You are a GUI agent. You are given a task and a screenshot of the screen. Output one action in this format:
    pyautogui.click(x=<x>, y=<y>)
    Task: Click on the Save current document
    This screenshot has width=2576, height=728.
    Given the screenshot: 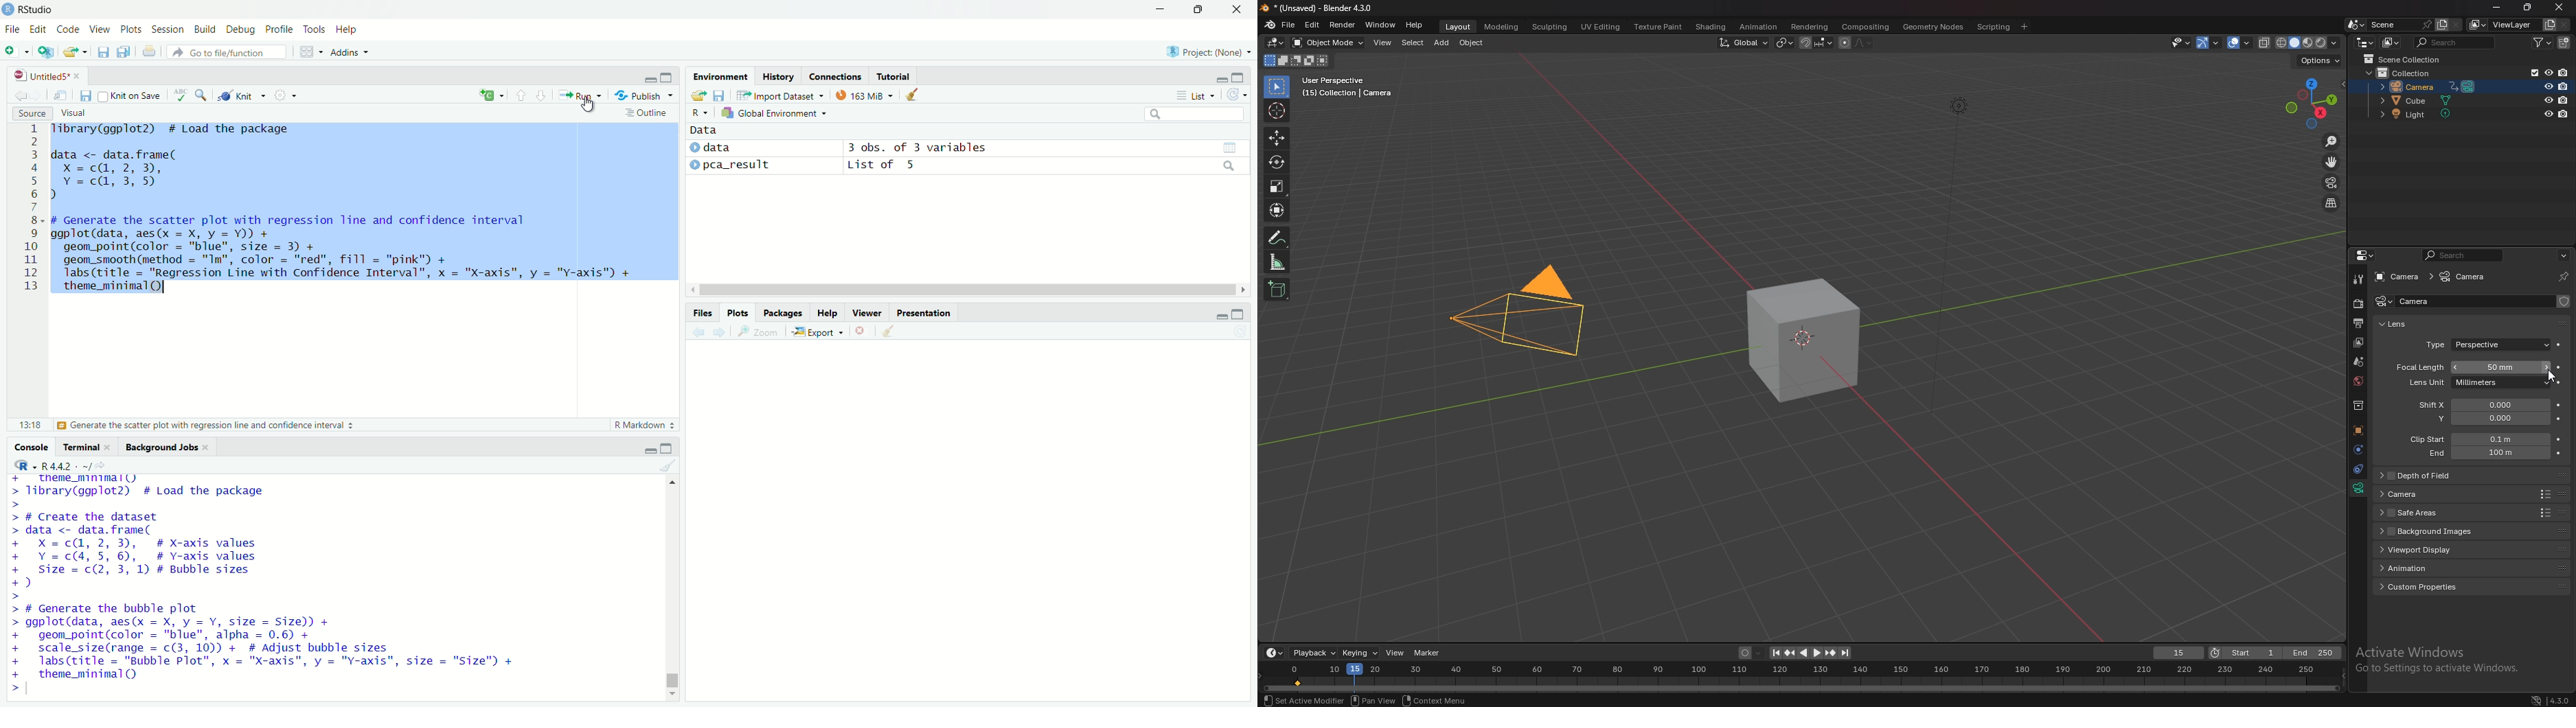 What is the action you would take?
    pyautogui.click(x=102, y=52)
    